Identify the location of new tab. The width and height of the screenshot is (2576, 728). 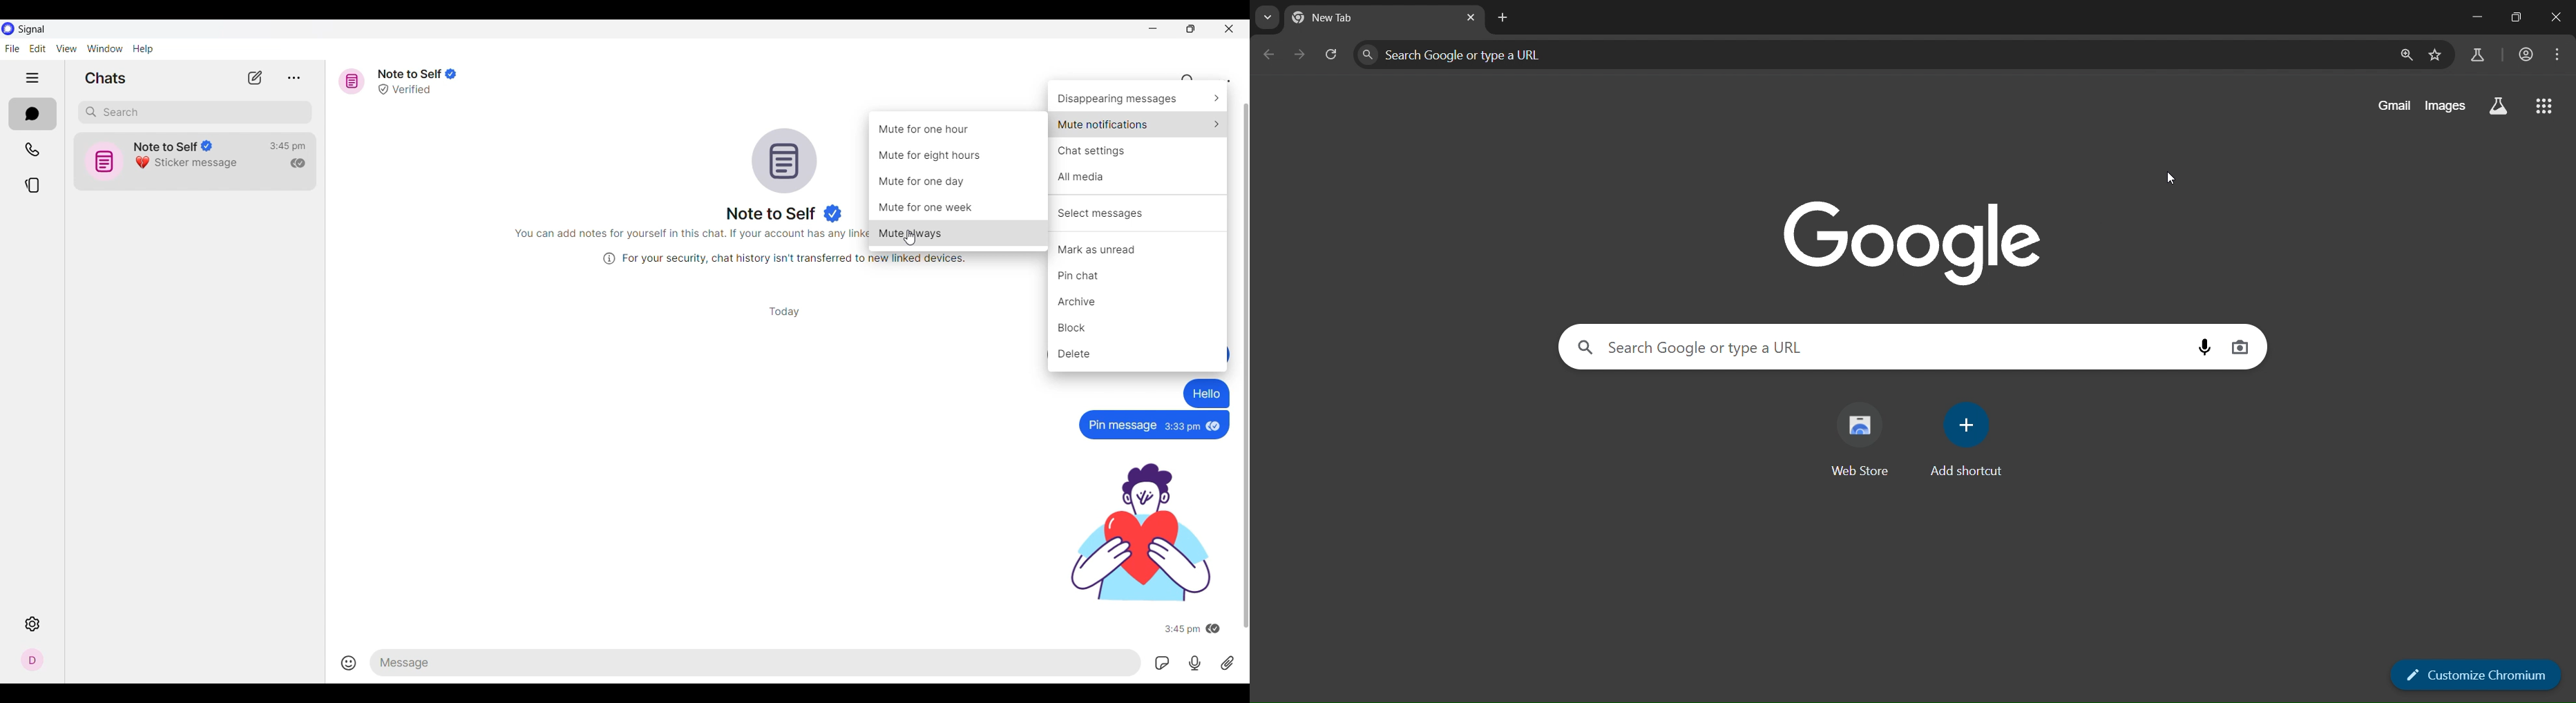
(1342, 16).